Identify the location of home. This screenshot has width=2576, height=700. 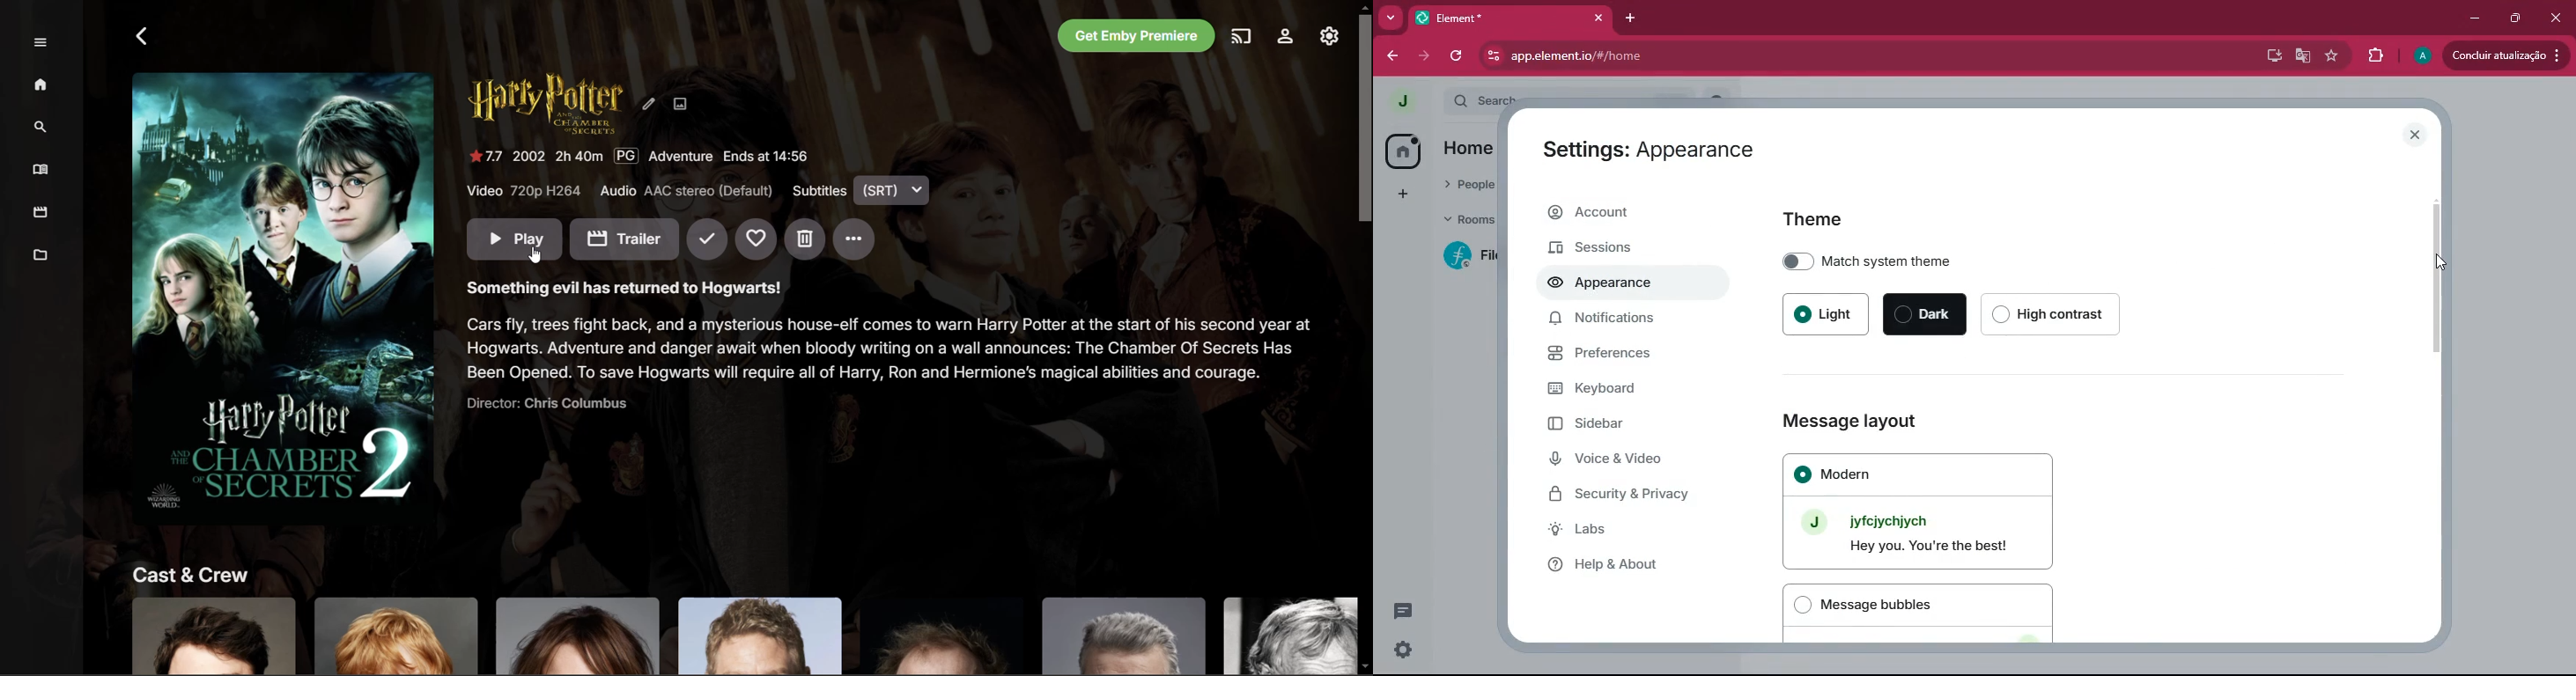
(1397, 150).